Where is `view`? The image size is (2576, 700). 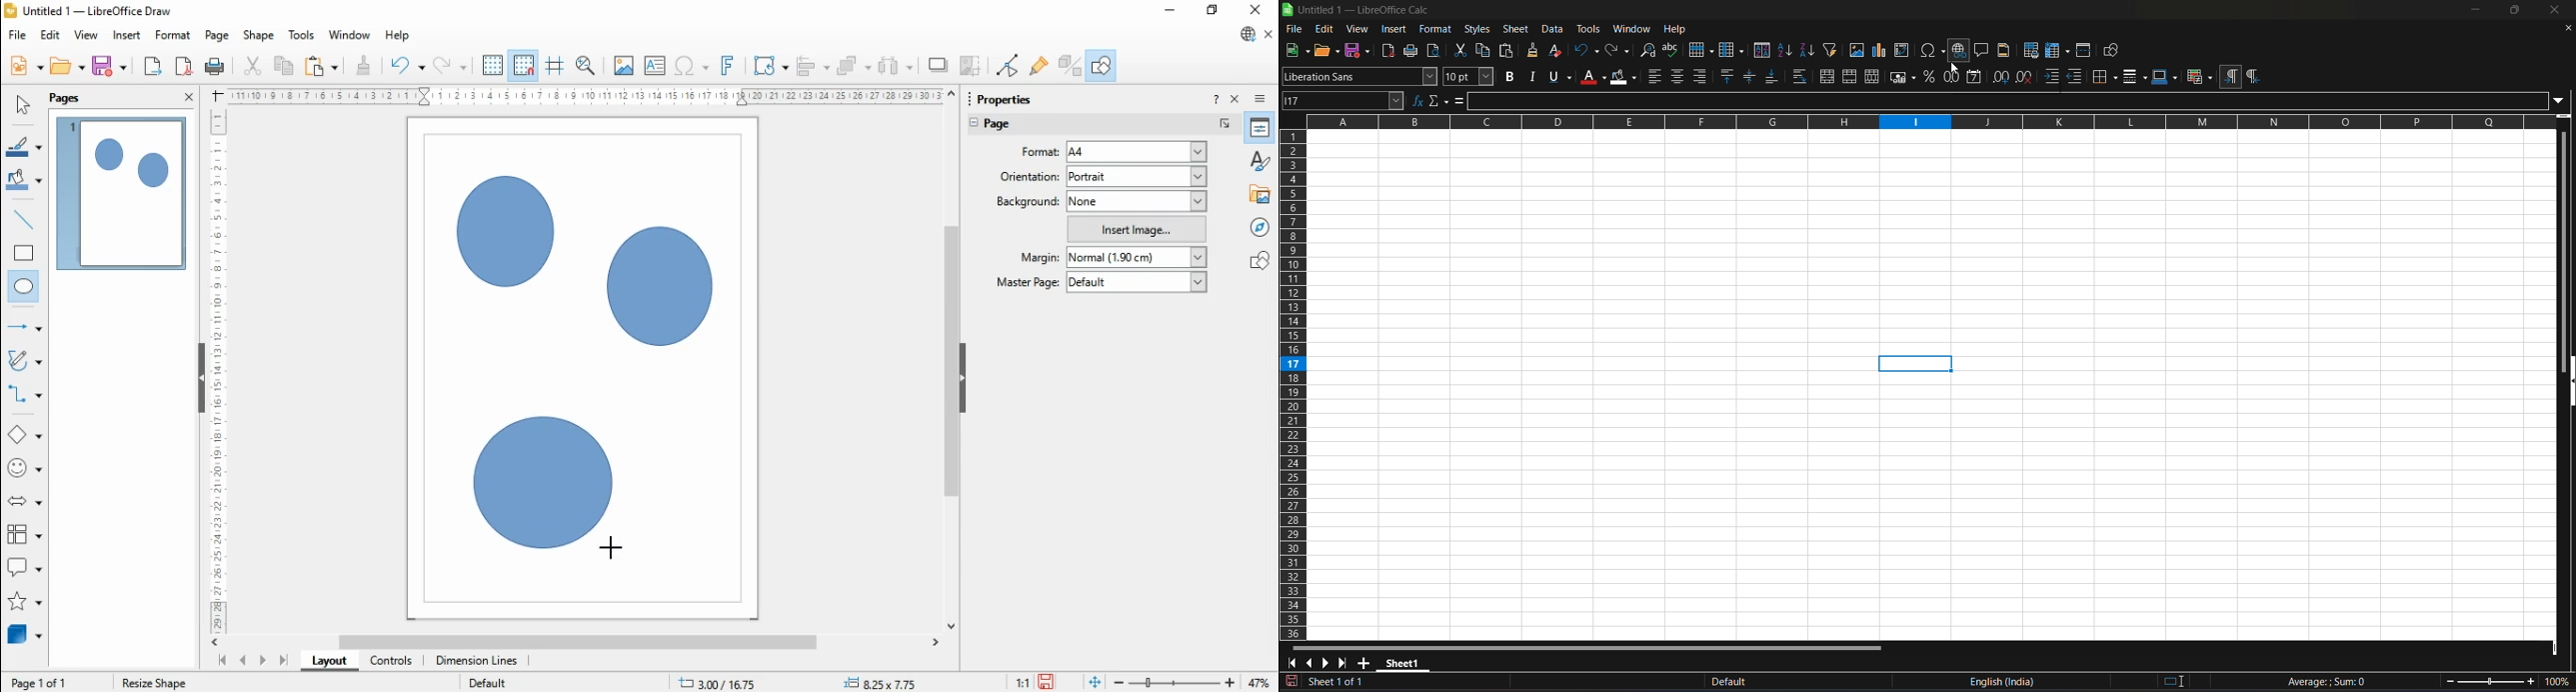
view is located at coordinates (86, 35).